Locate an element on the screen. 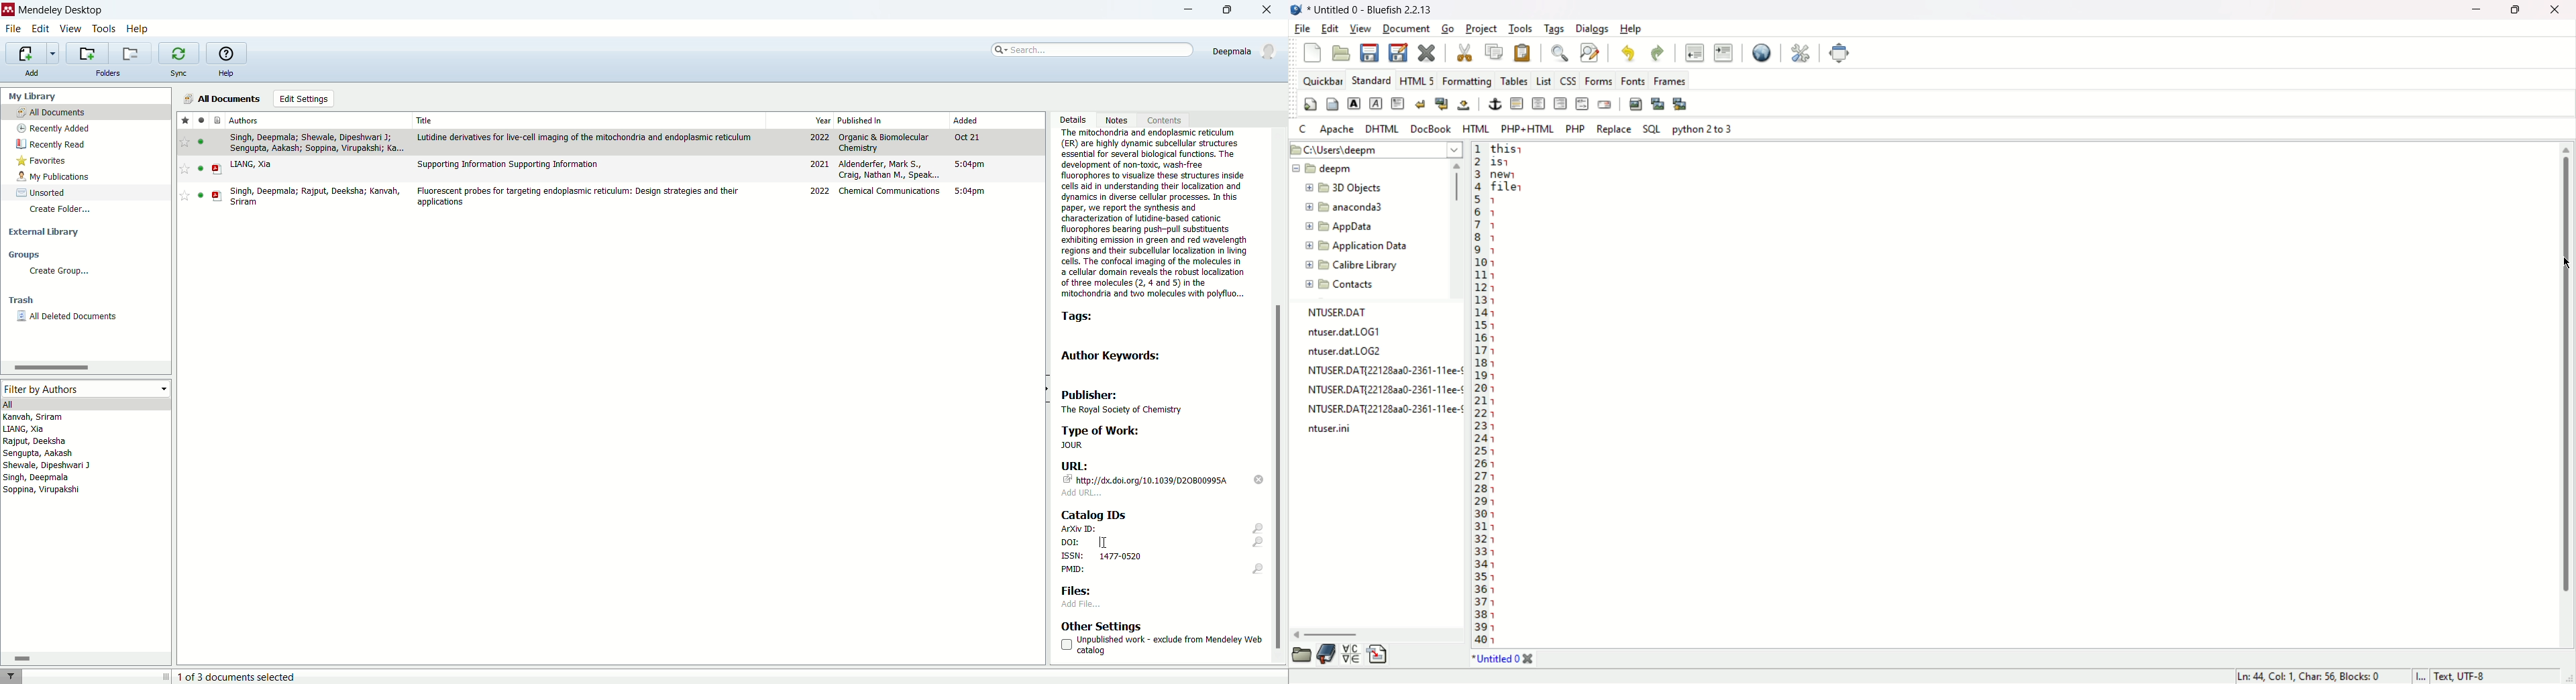 This screenshot has width=2576, height=700. my library is located at coordinates (31, 97).